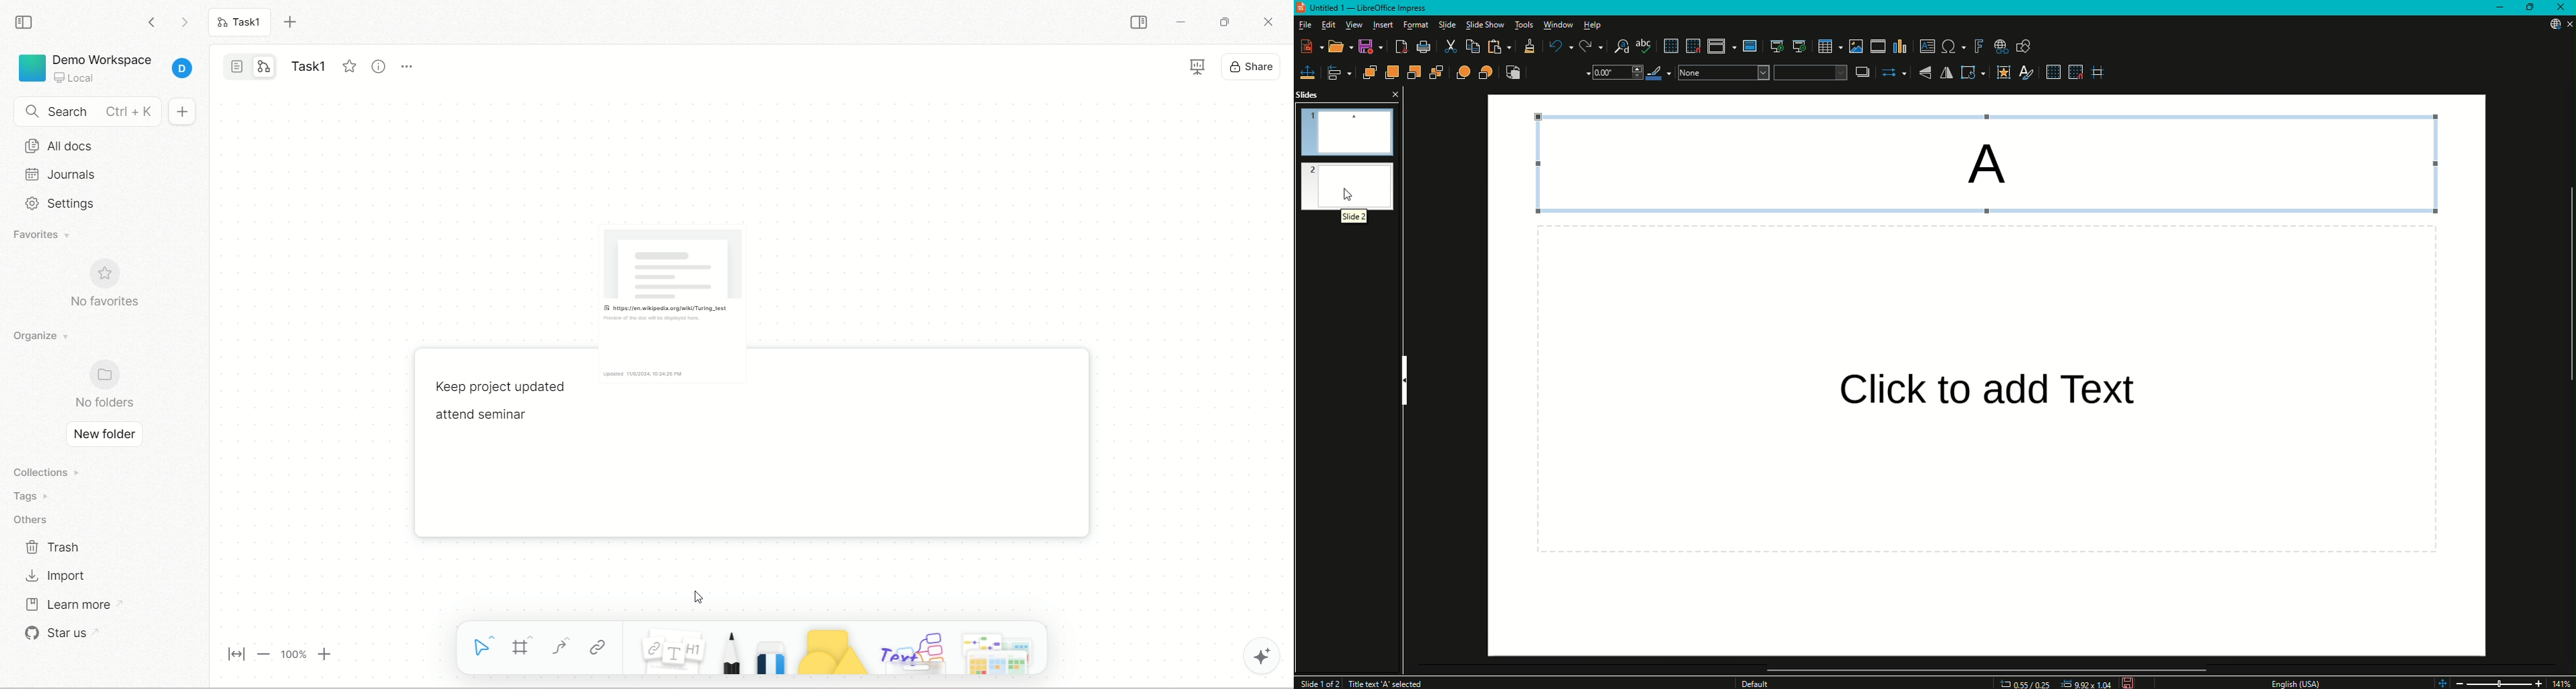 This screenshot has height=700, width=2576. I want to click on Scroll, so click(2577, 284).